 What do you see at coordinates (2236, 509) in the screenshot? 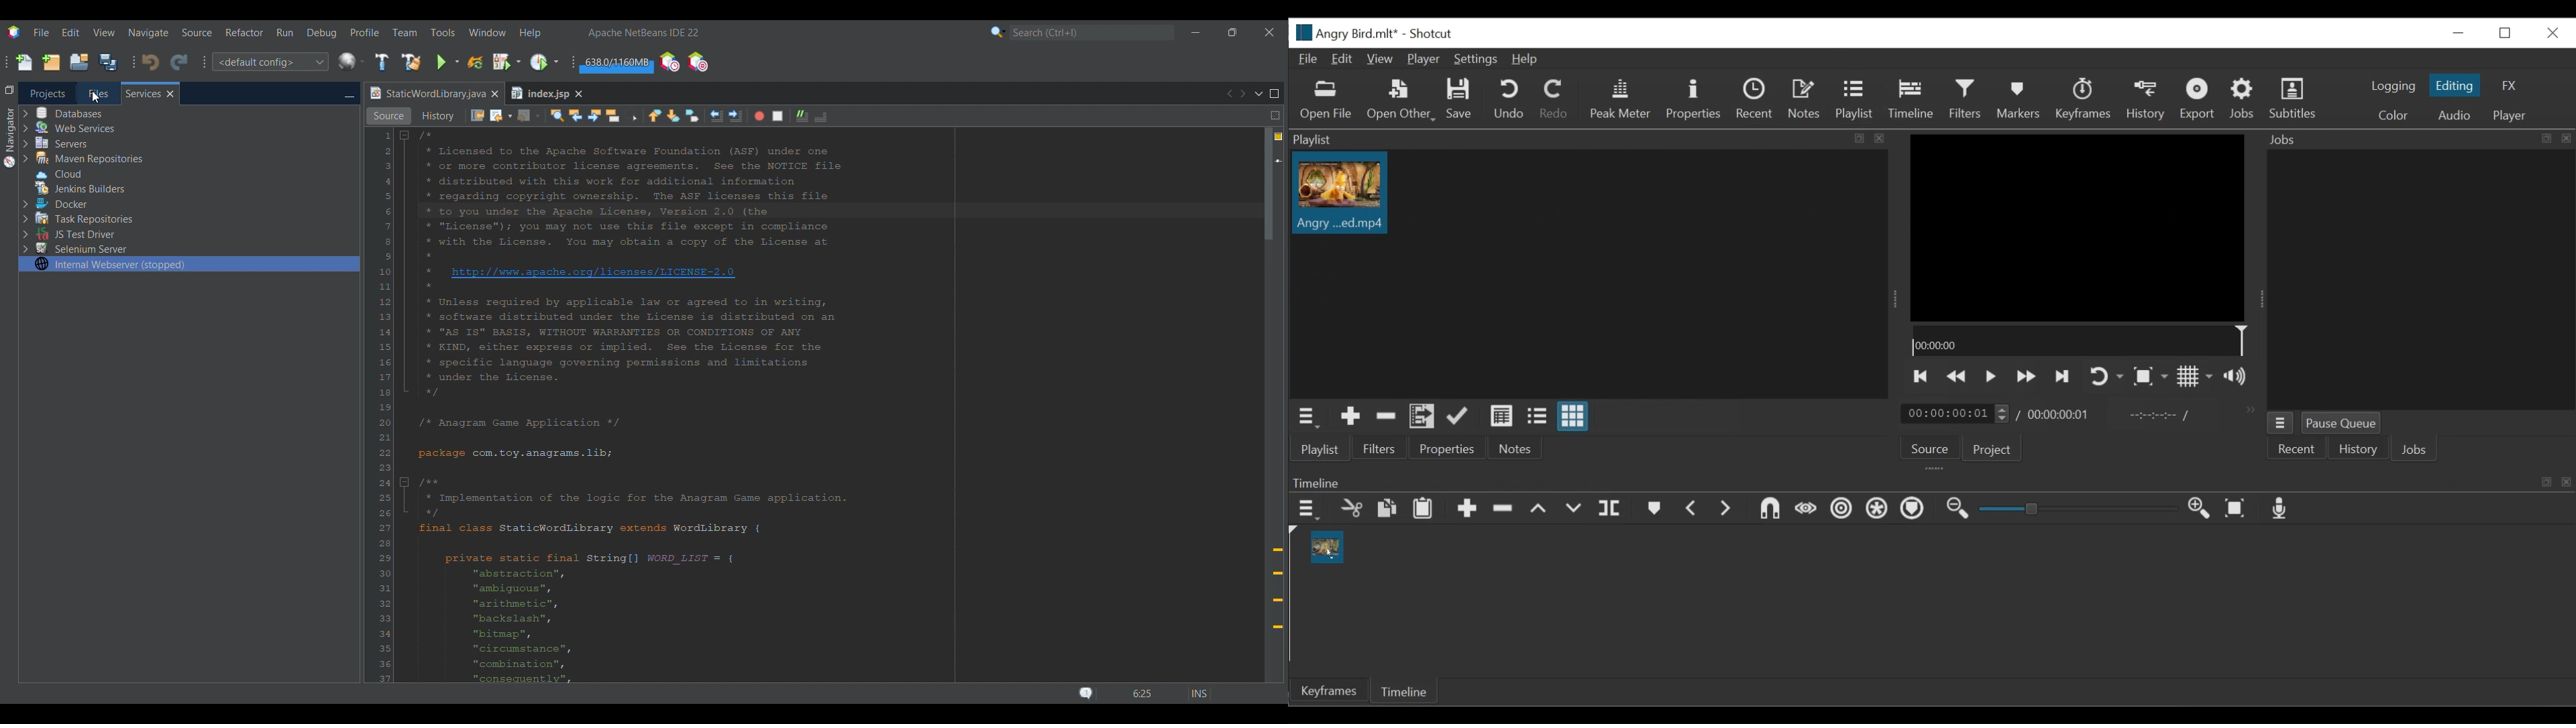
I see `Zoom timeline to fit` at bounding box center [2236, 509].